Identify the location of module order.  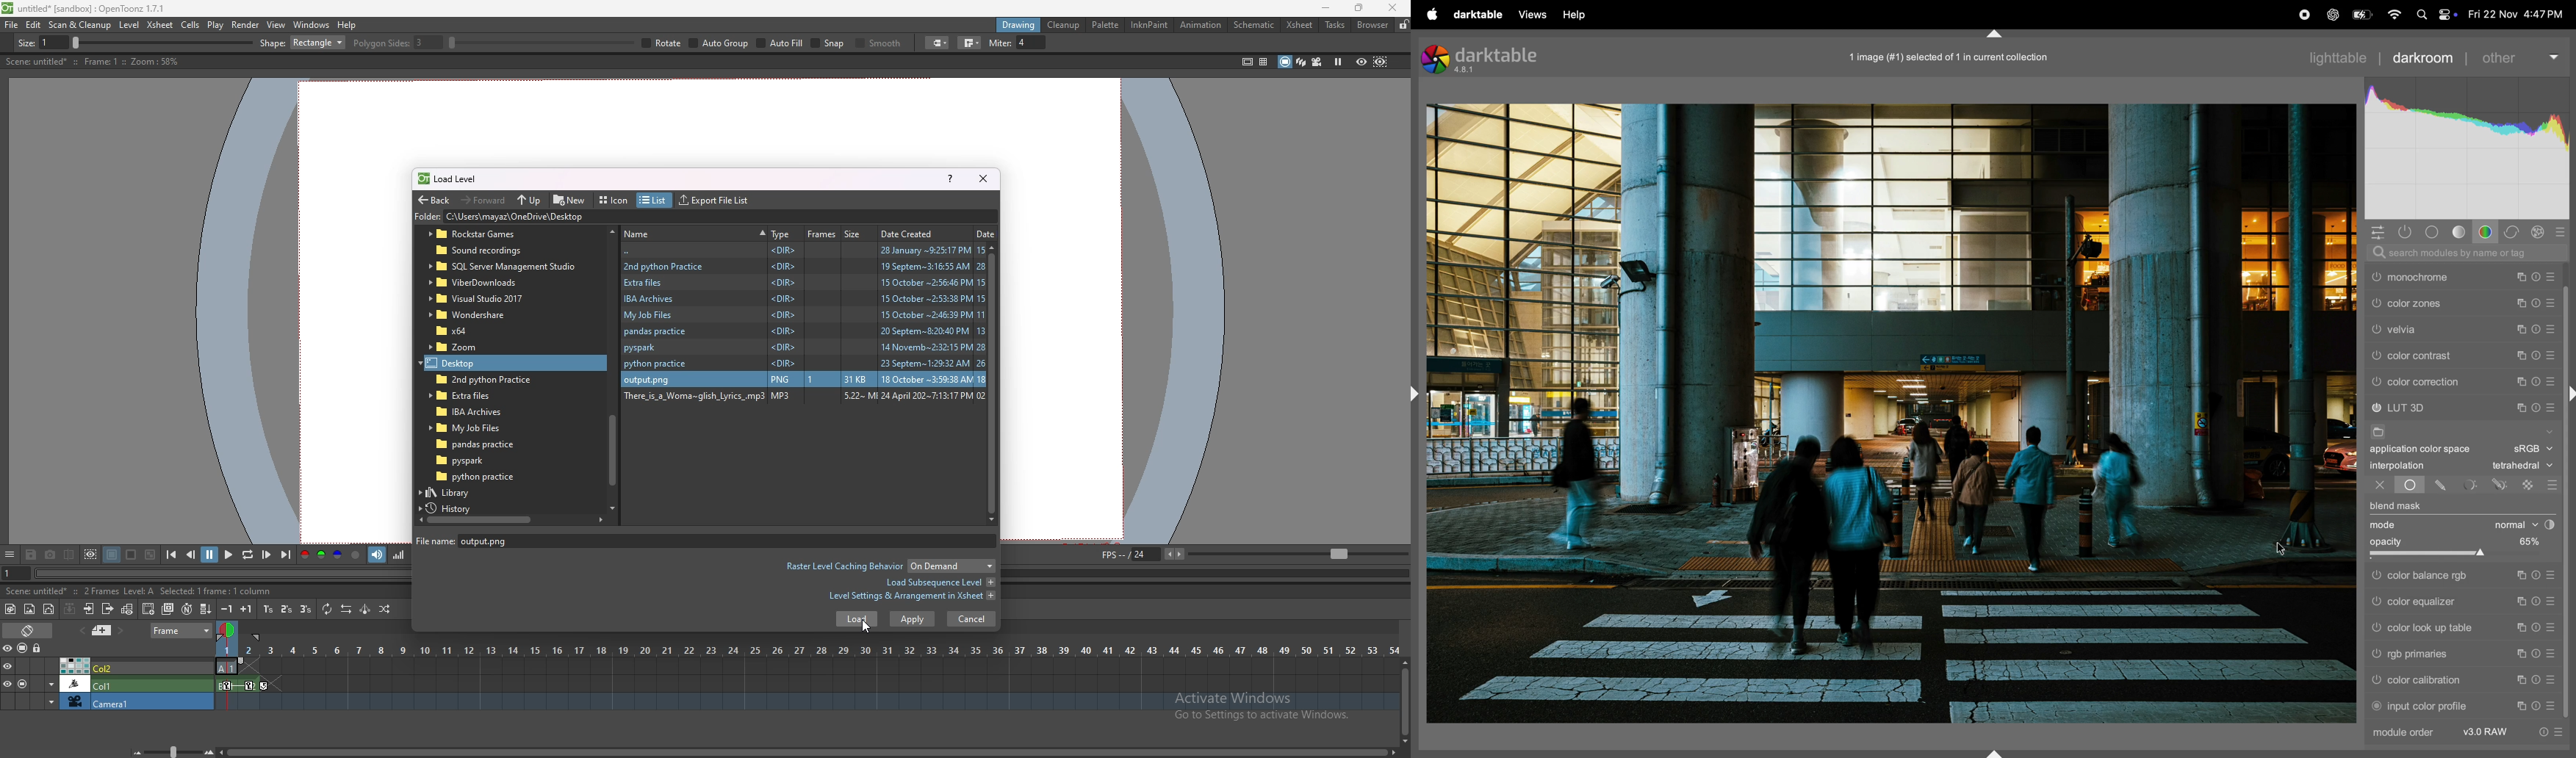
(2412, 734).